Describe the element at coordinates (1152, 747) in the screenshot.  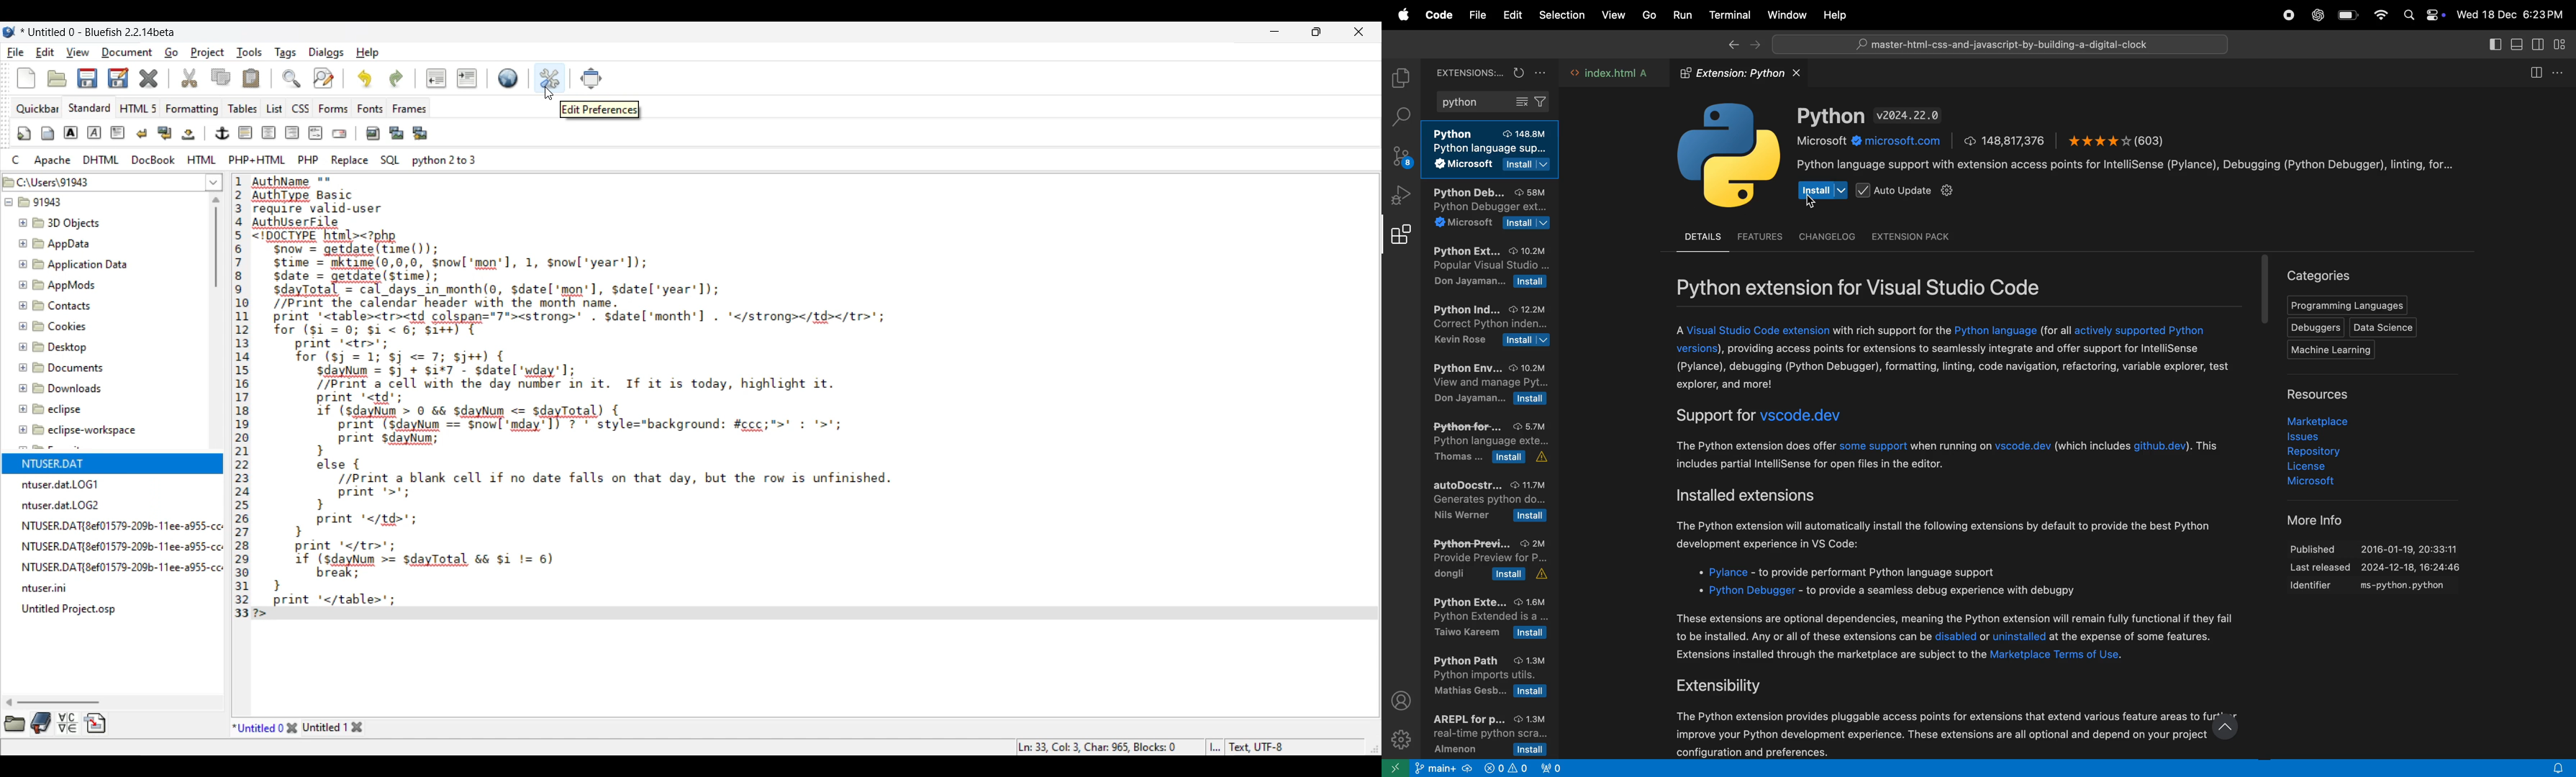
I see `Status bar` at that location.